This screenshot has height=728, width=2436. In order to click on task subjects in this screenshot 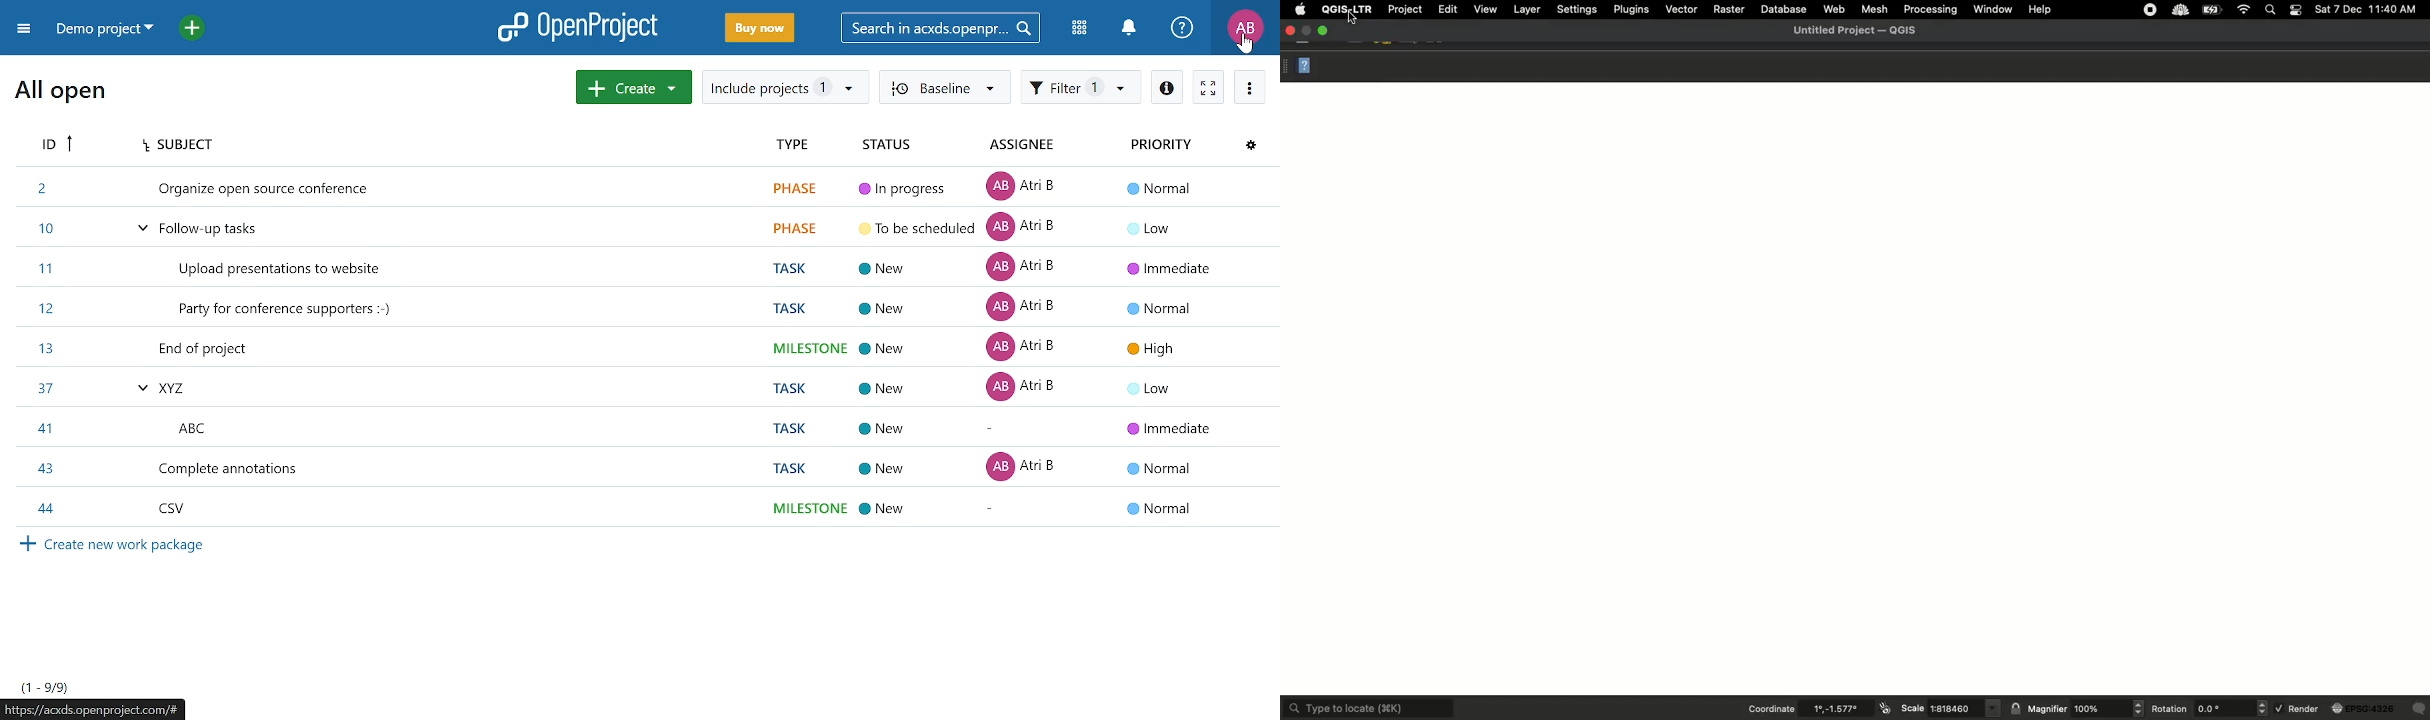, I will do `click(273, 349)`.